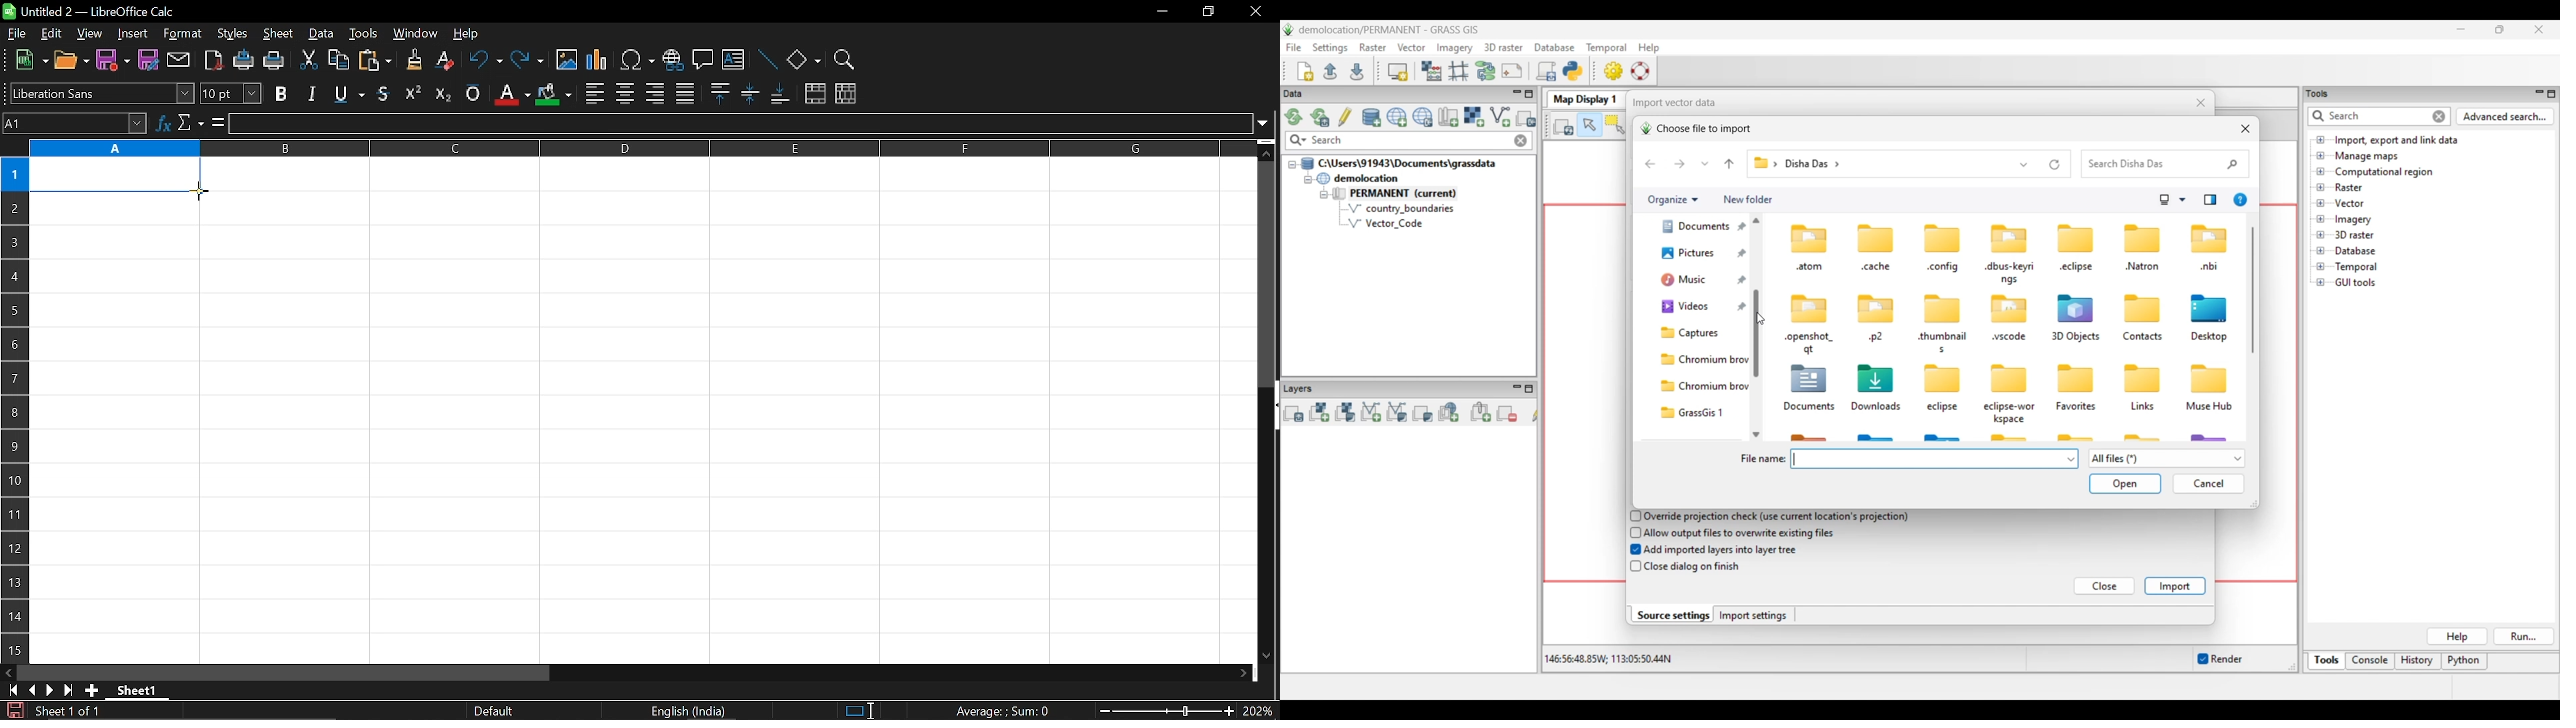  What do you see at coordinates (374, 61) in the screenshot?
I see `paste` at bounding box center [374, 61].